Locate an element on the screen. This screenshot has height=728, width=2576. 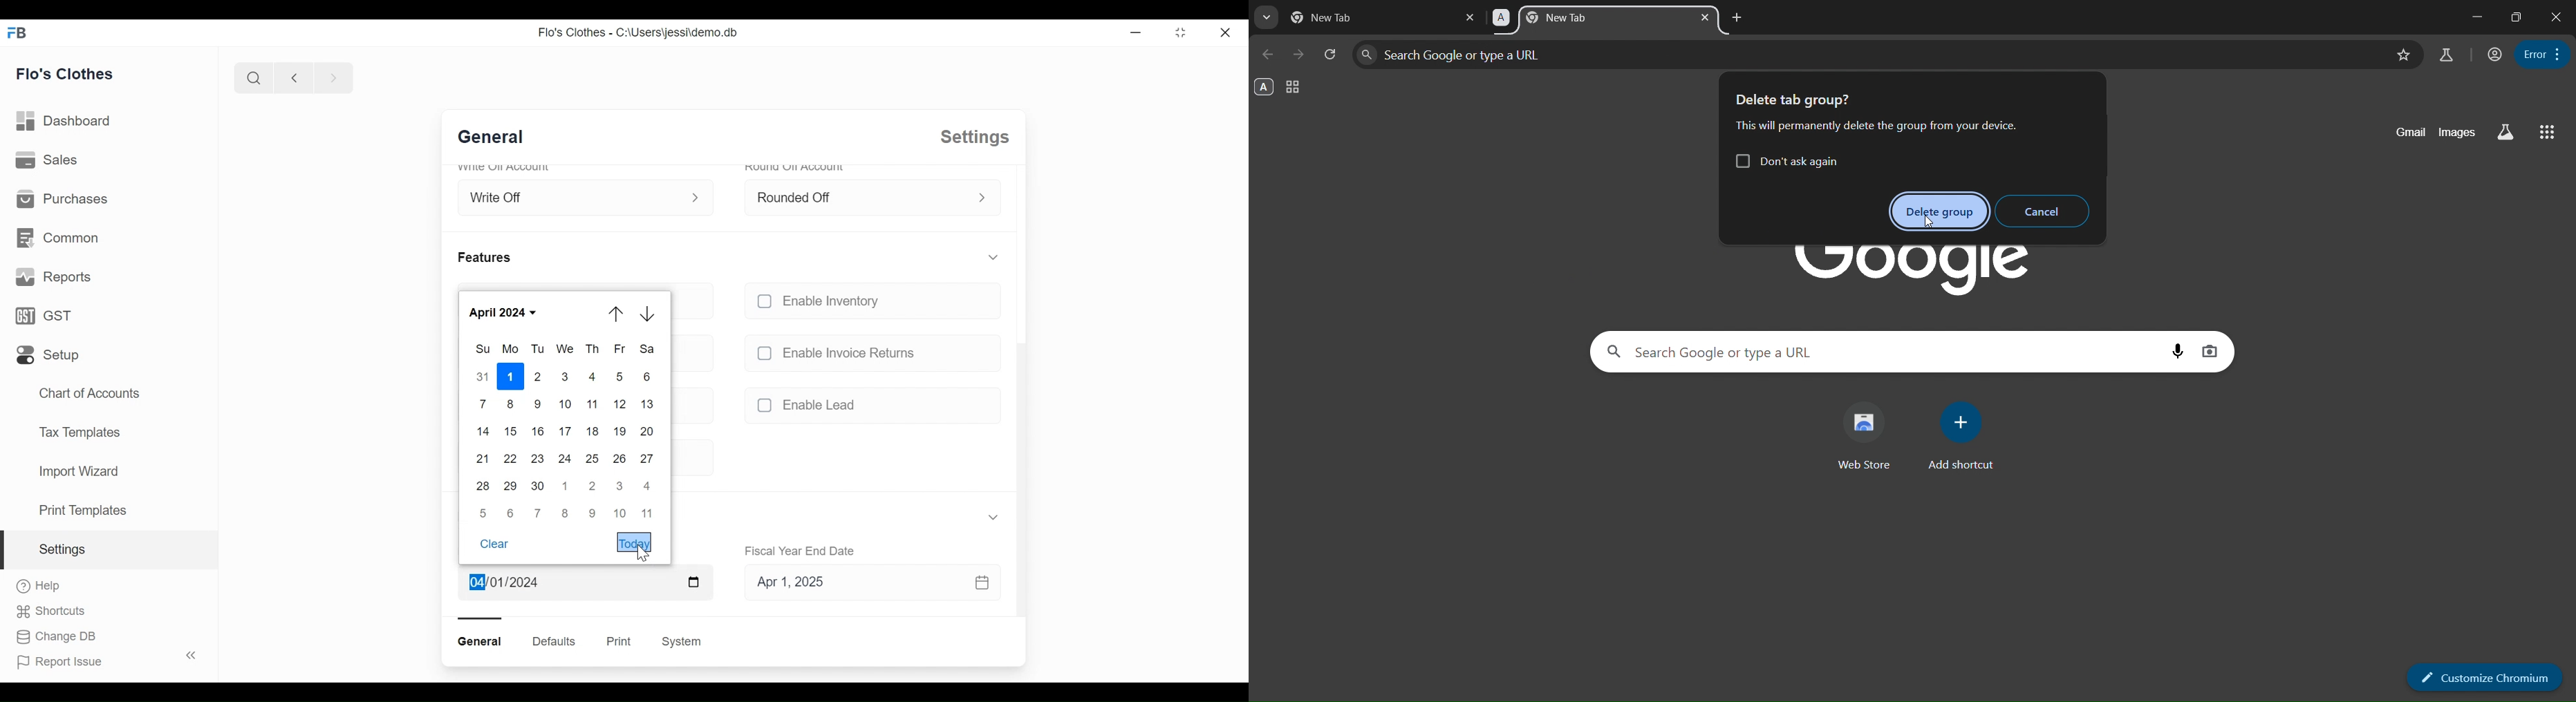
14 is located at coordinates (484, 431).